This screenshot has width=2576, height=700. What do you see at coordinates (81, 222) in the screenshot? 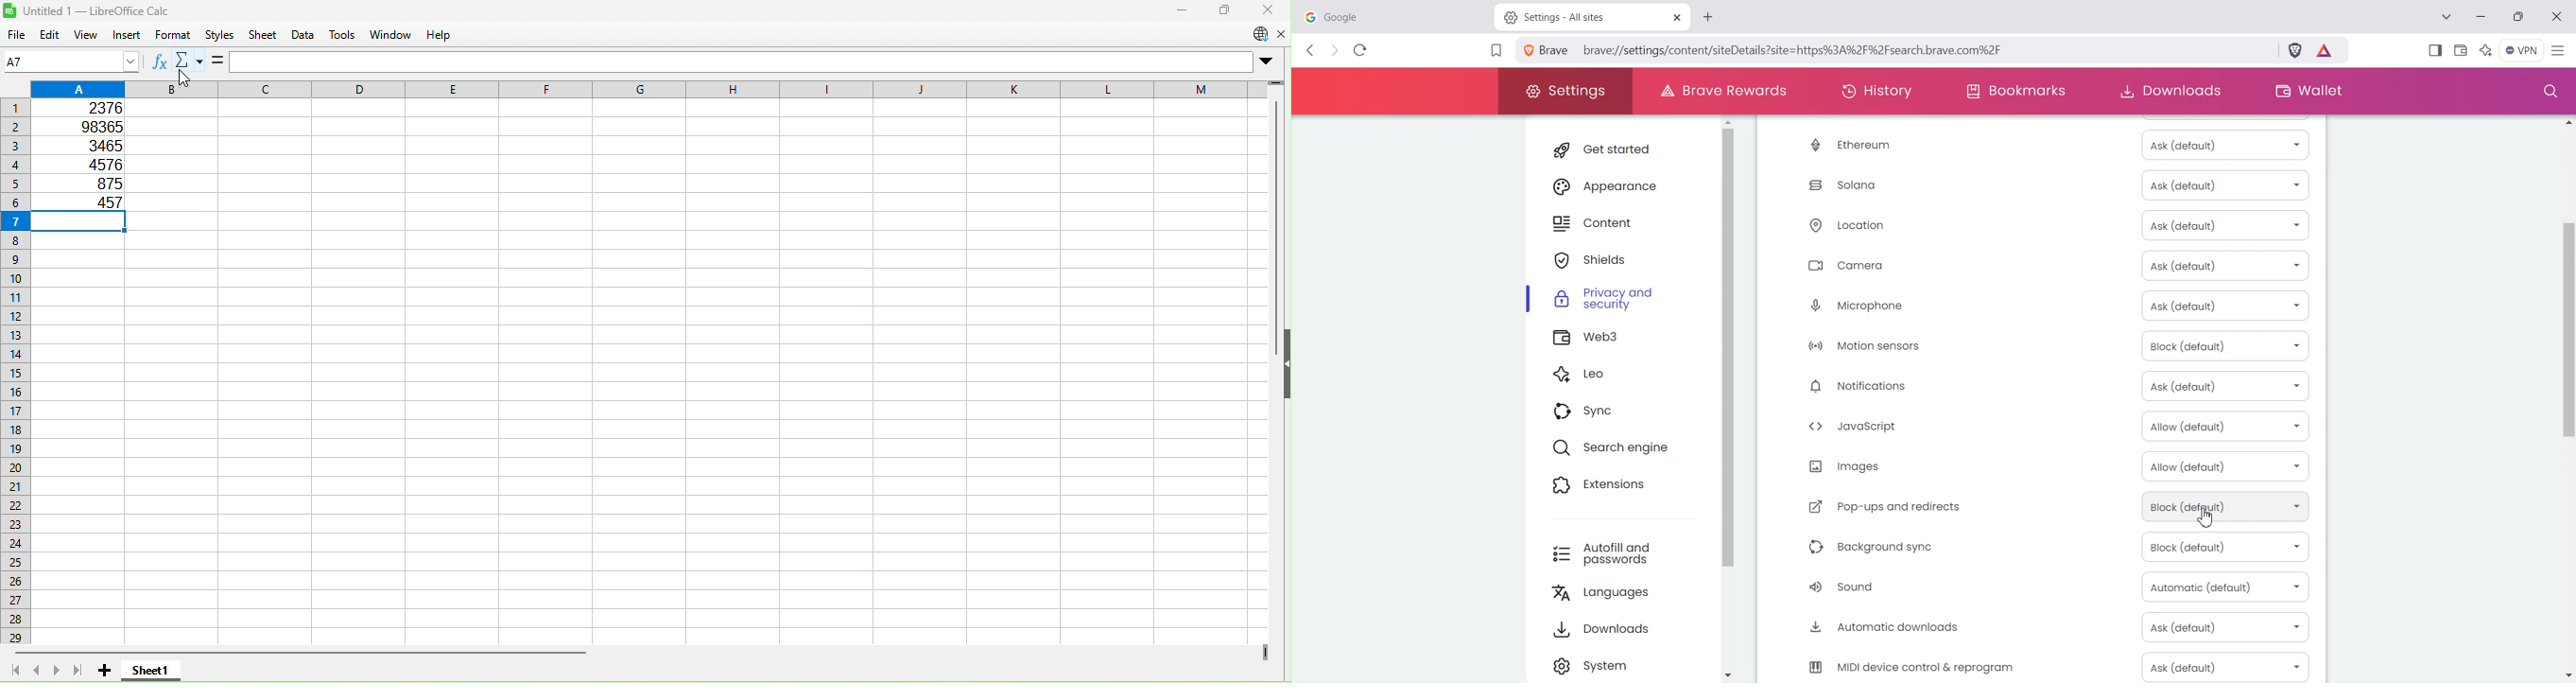
I see `selected cell A7` at bounding box center [81, 222].